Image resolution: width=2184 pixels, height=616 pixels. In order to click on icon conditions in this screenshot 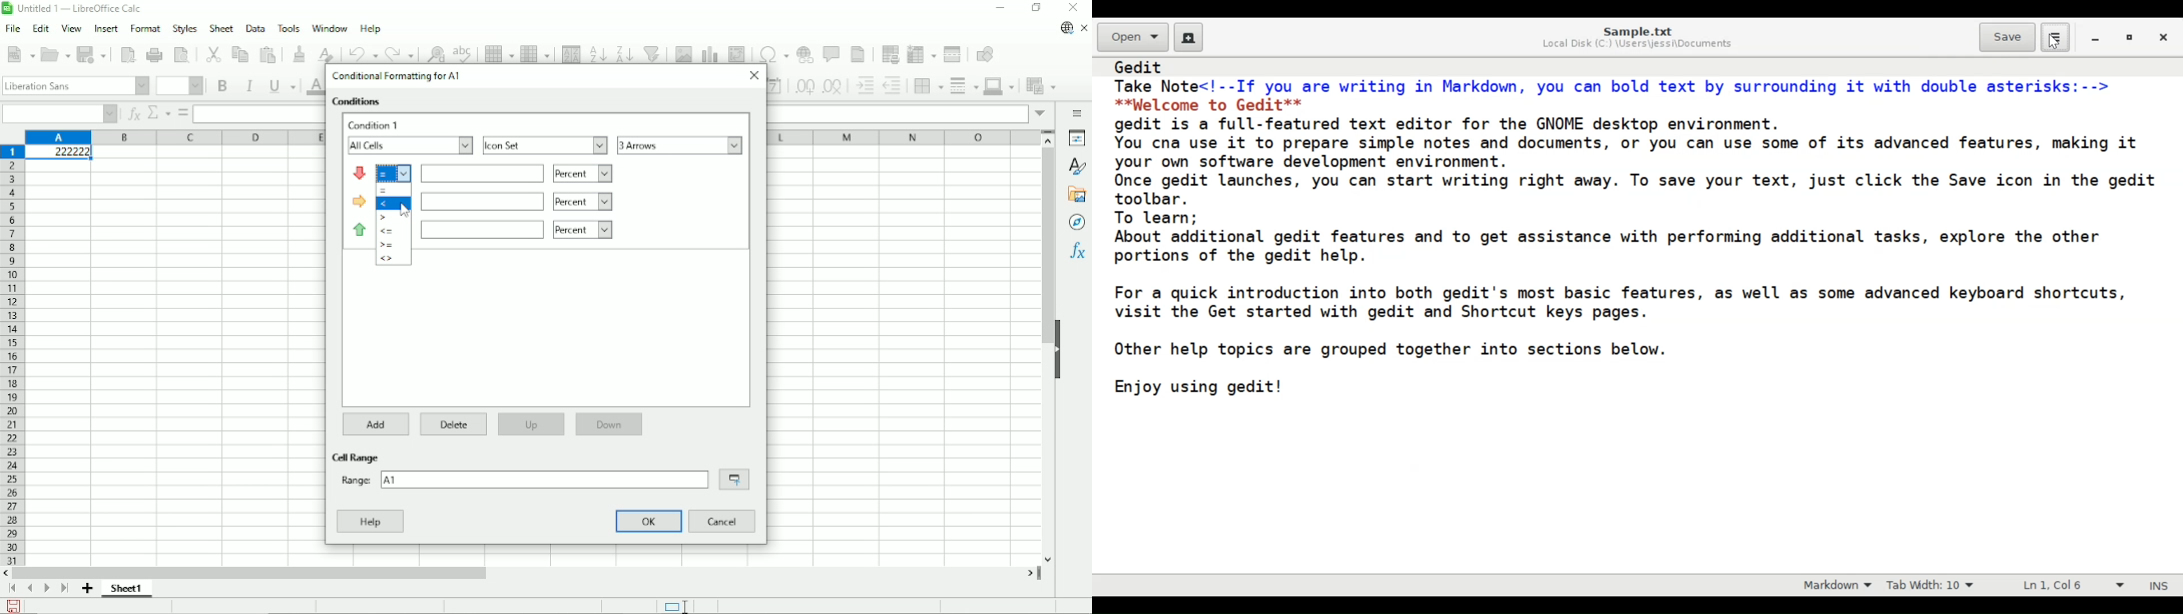, I will do `click(360, 228)`.